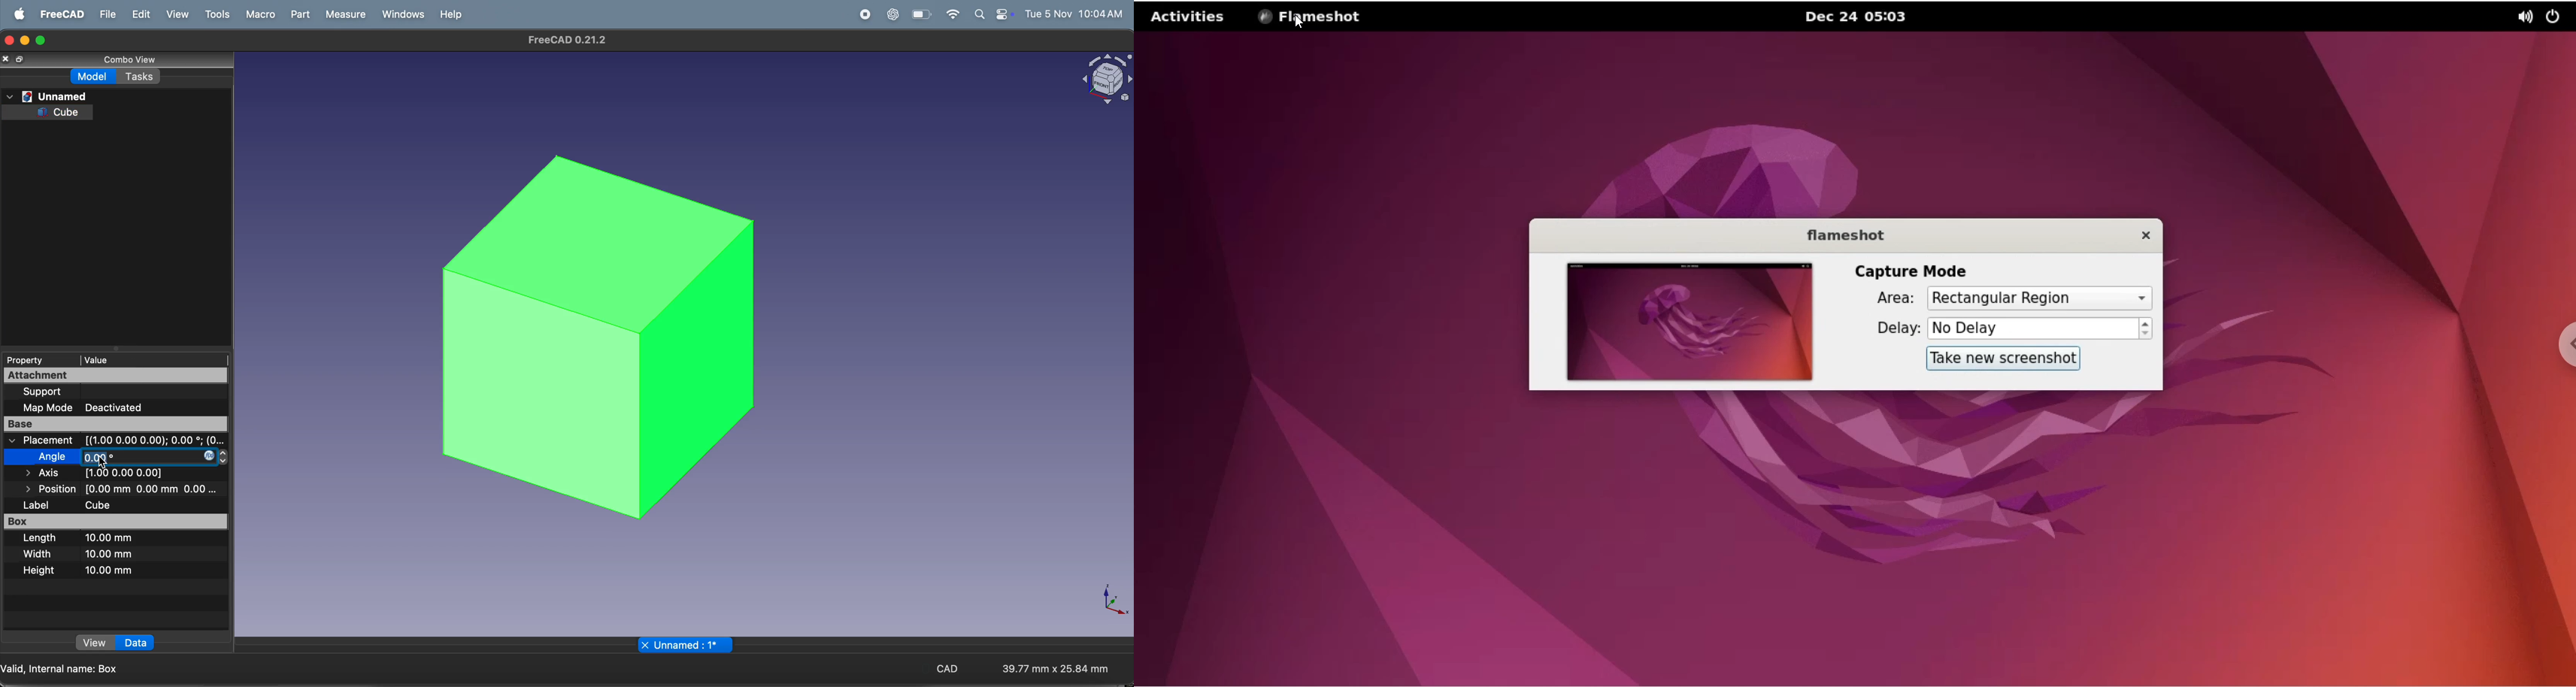 This screenshot has height=700, width=2576. What do you see at coordinates (348, 15) in the screenshot?
I see `measure` at bounding box center [348, 15].